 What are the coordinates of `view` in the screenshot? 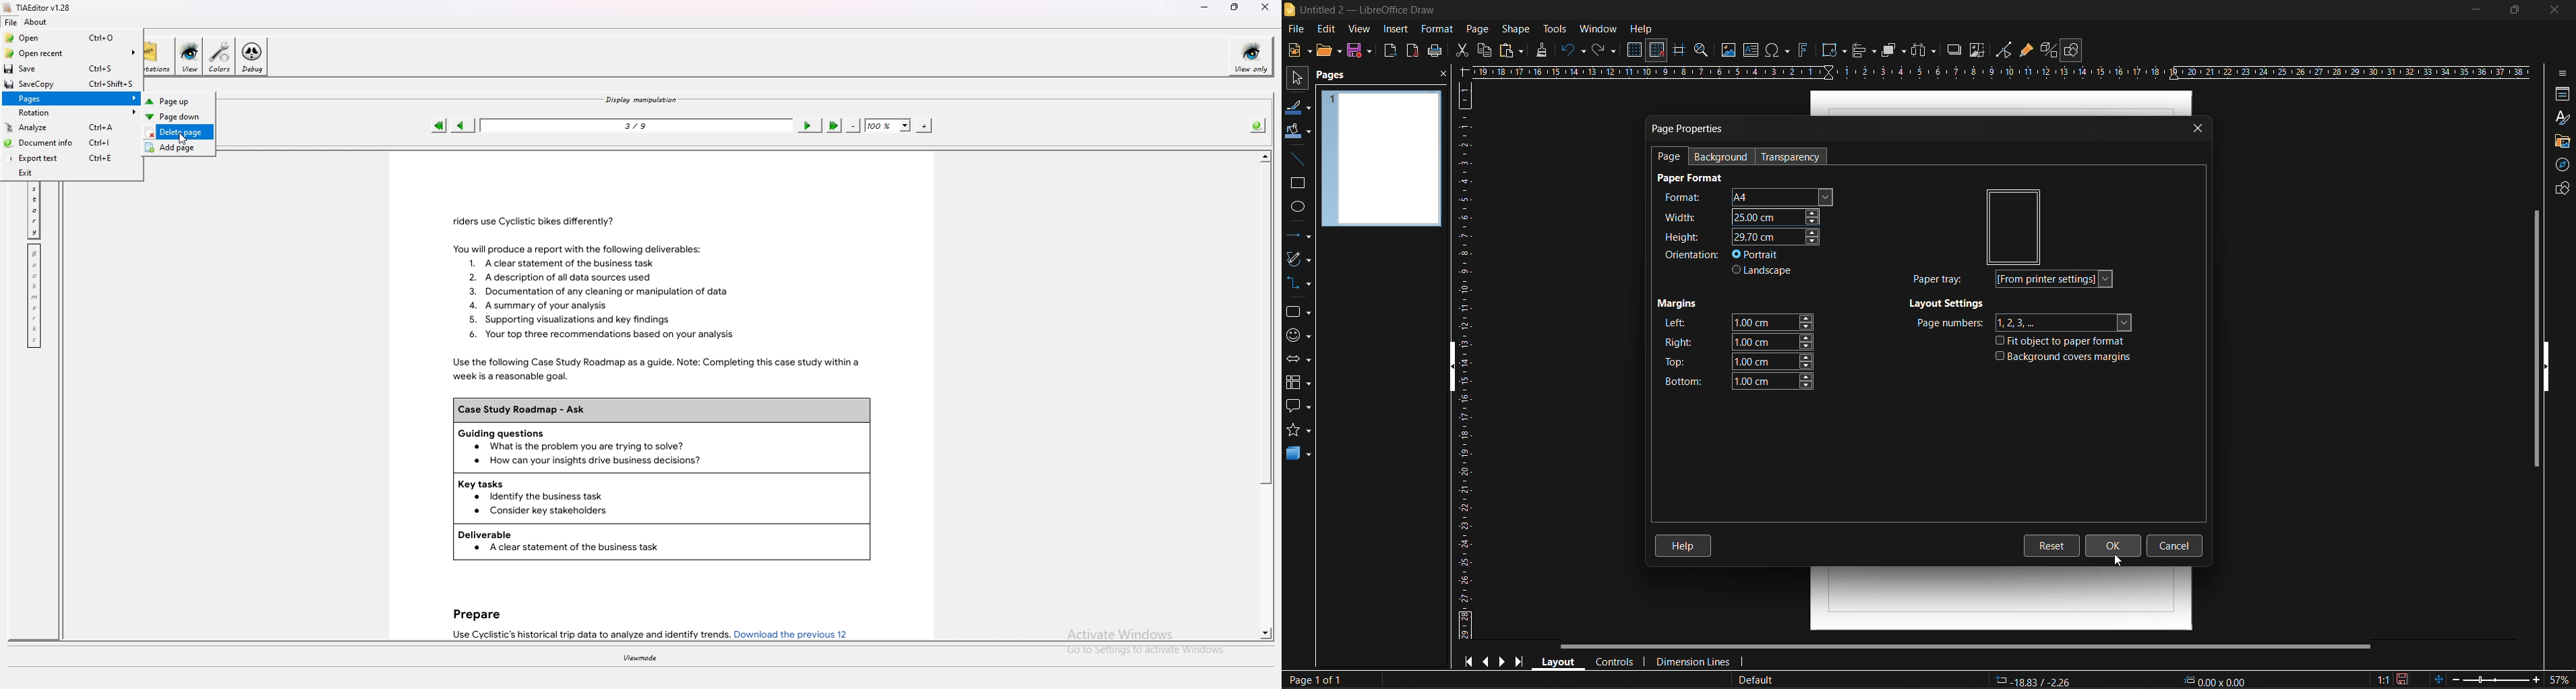 It's located at (1361, 30).